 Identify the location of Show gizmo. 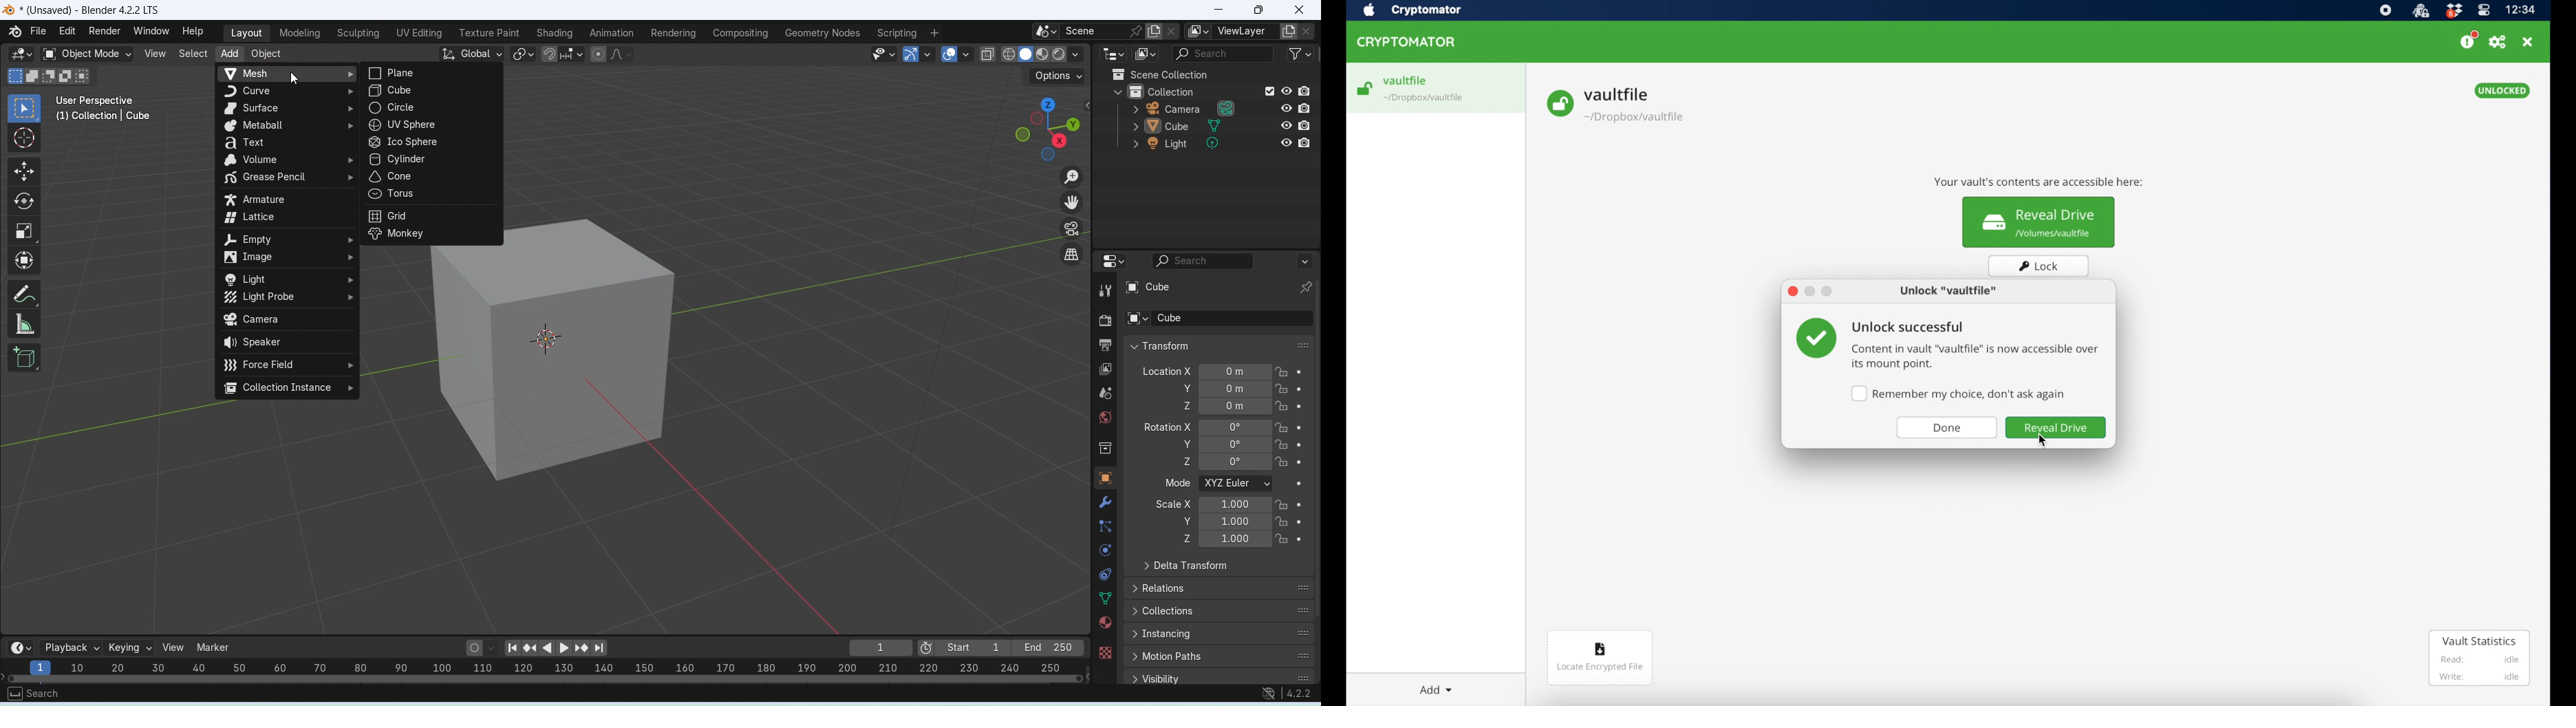
(917, 55).